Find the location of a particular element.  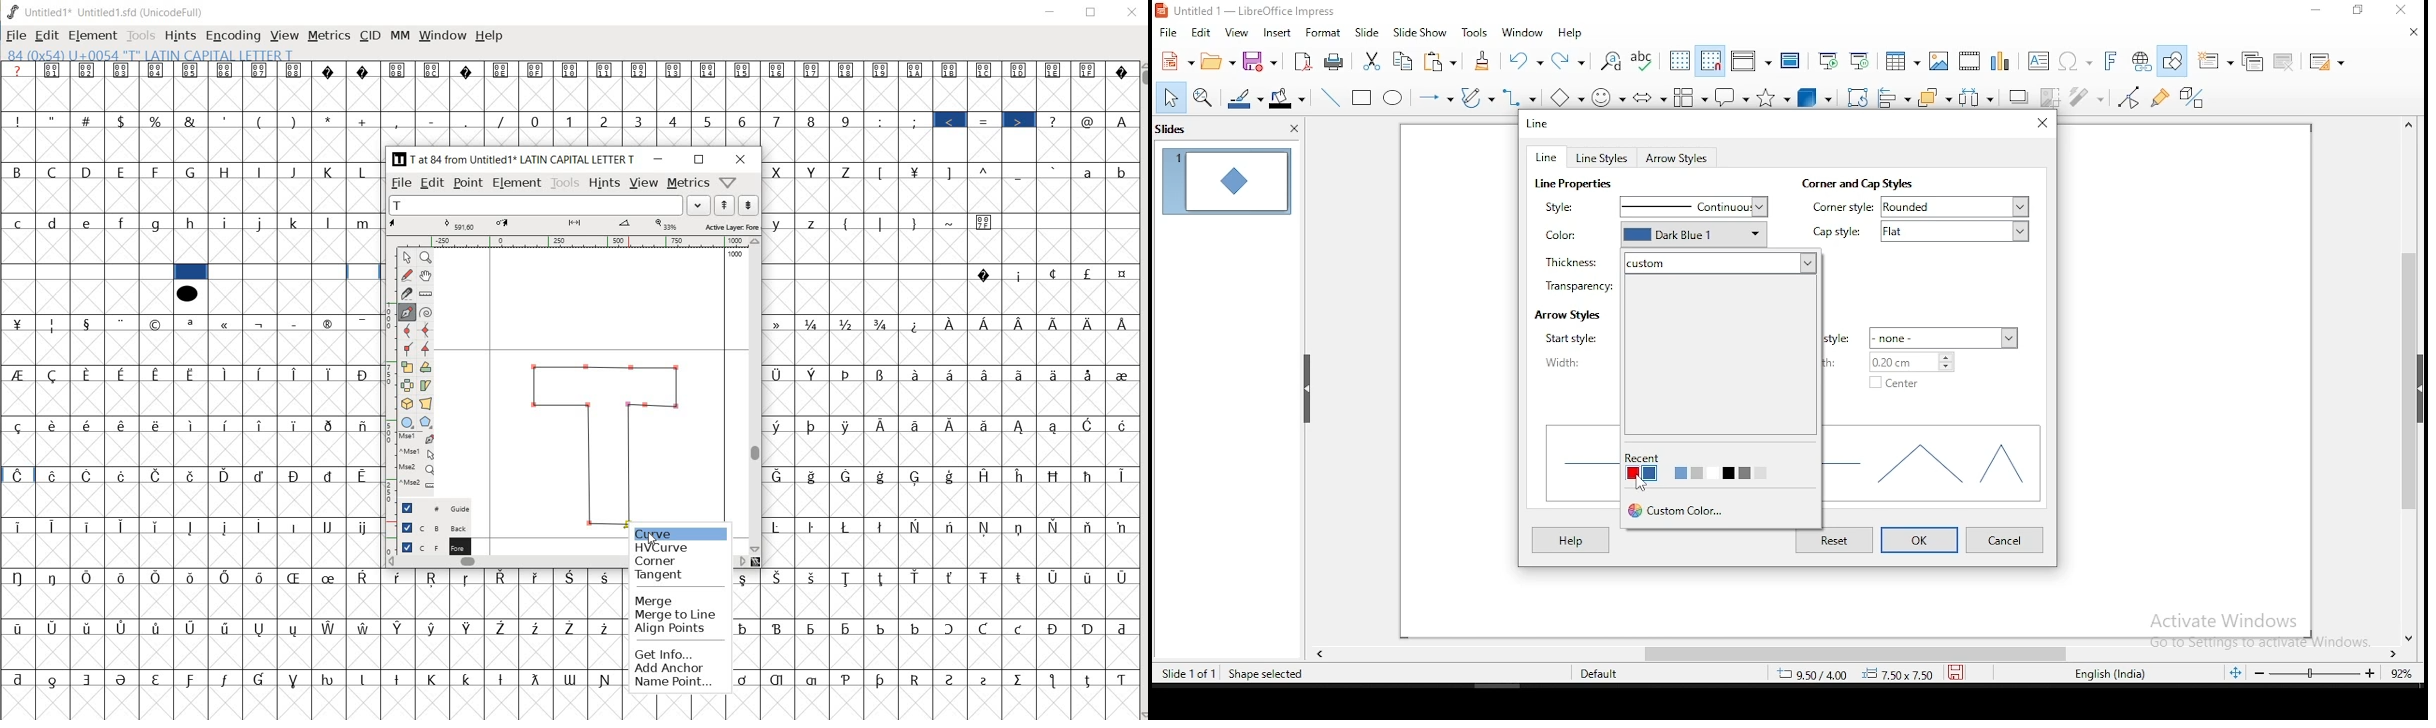

I is located at coordinates (261, 173).